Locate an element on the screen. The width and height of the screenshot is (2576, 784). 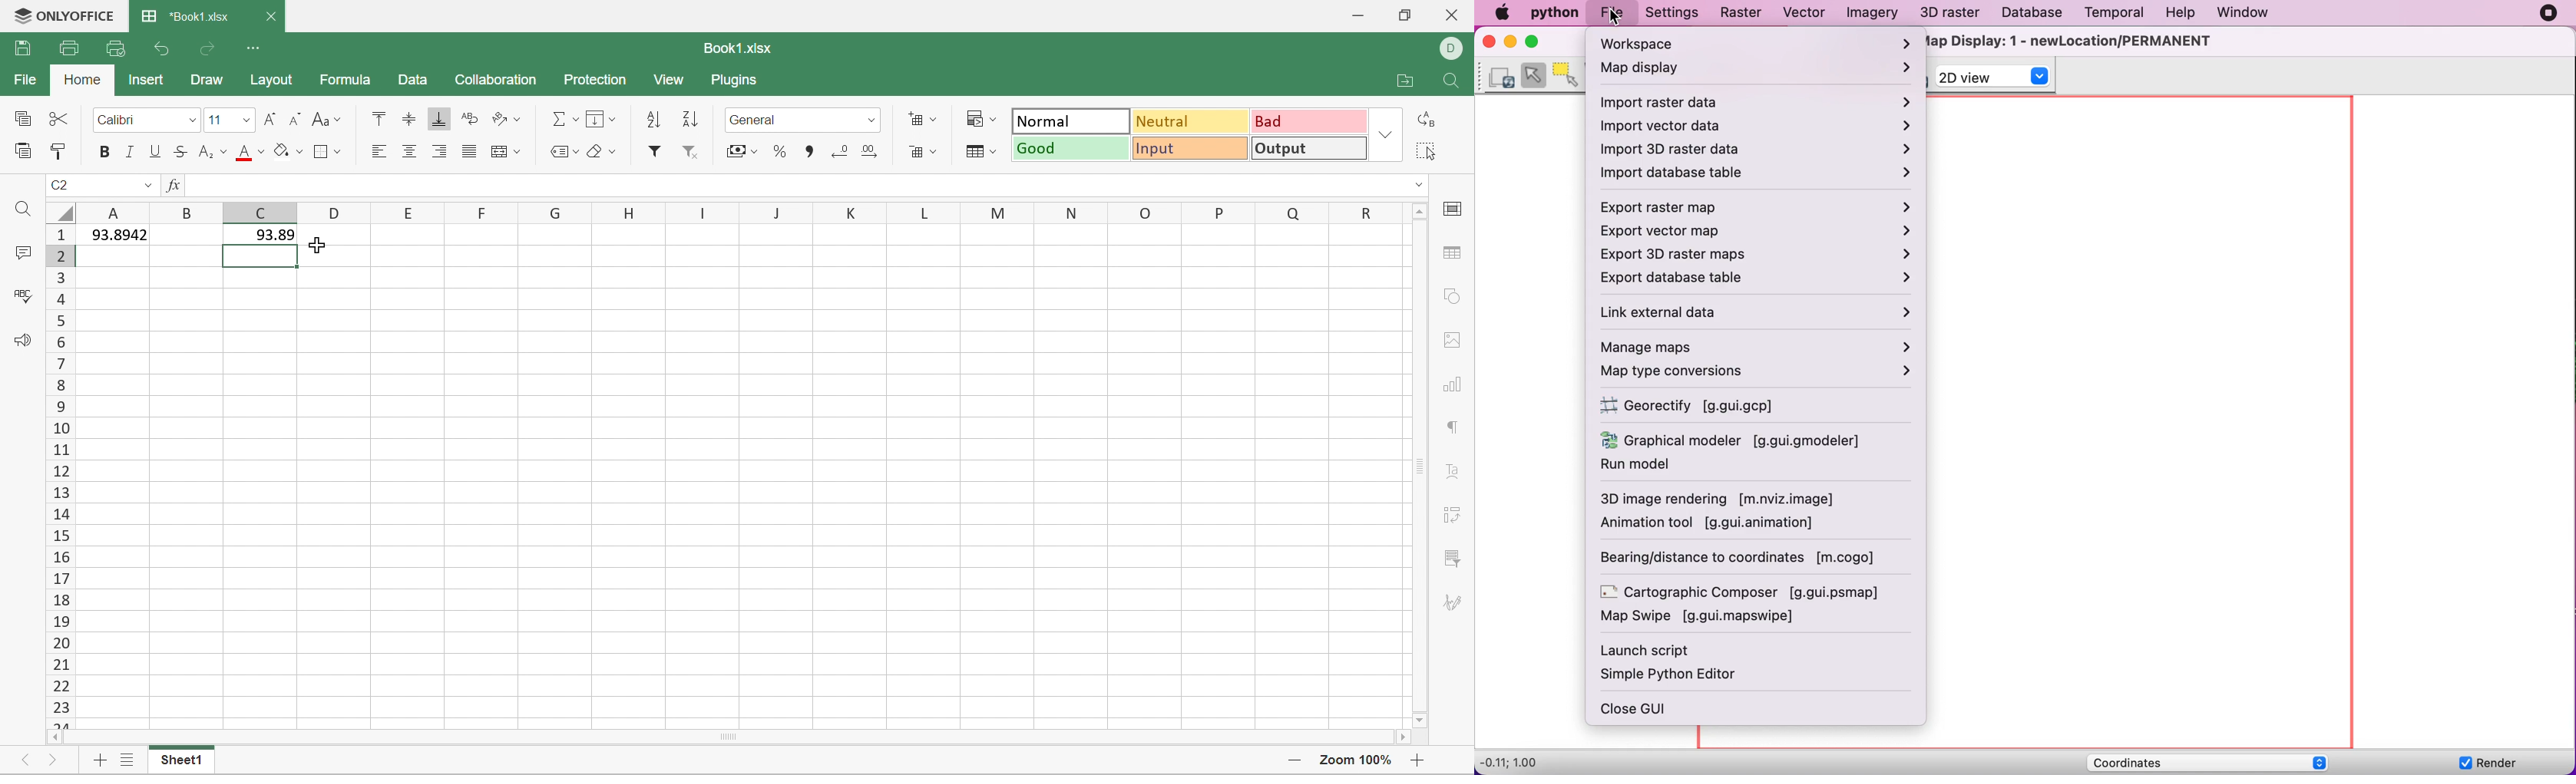
List of sheets is located at coordinates (125, 760).